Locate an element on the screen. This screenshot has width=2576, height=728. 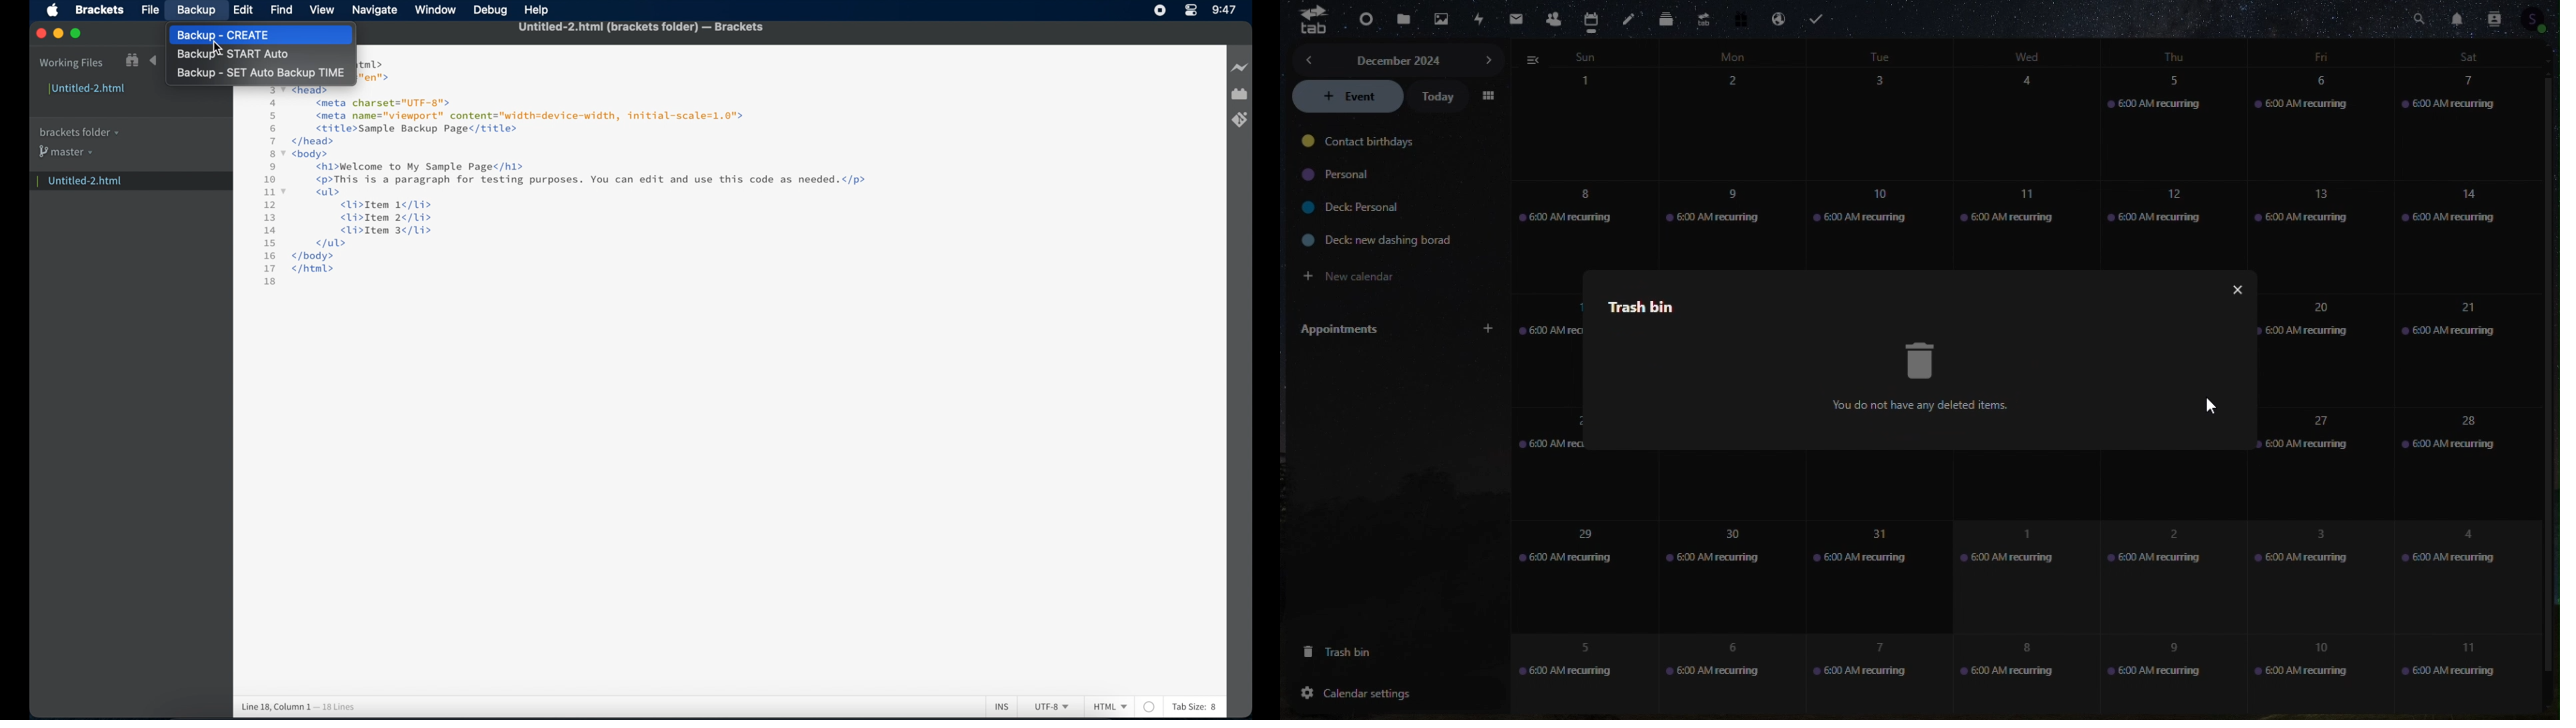
21 is located at coordinates (2454, 346).